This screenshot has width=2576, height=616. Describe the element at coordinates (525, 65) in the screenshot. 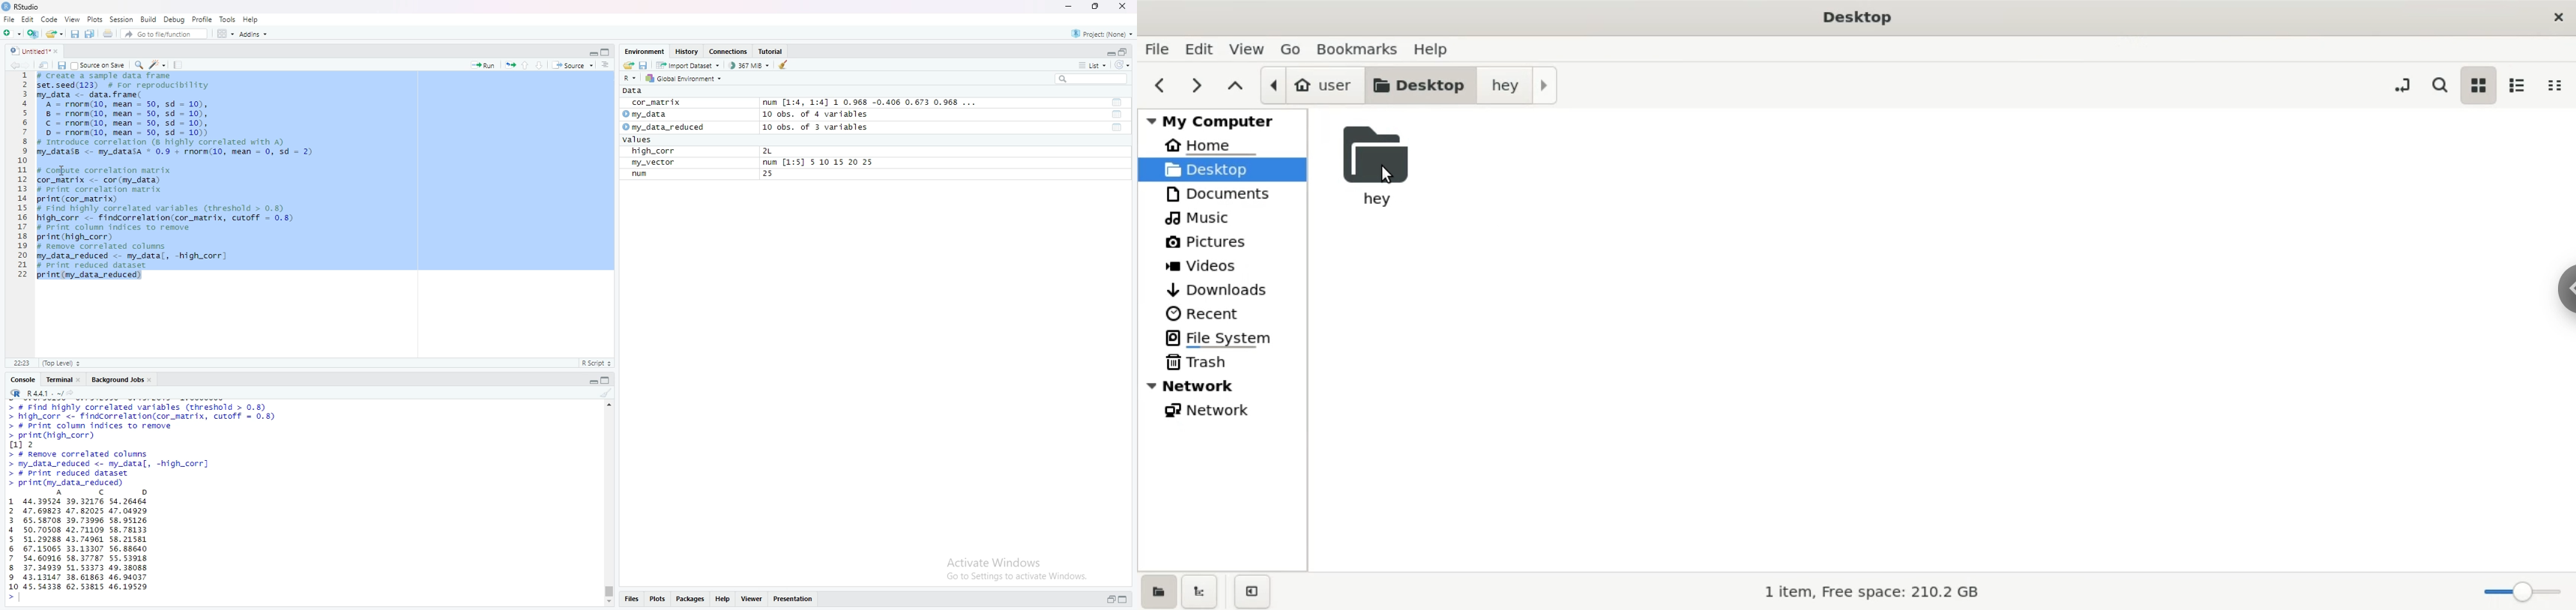

I see `up` at that location.